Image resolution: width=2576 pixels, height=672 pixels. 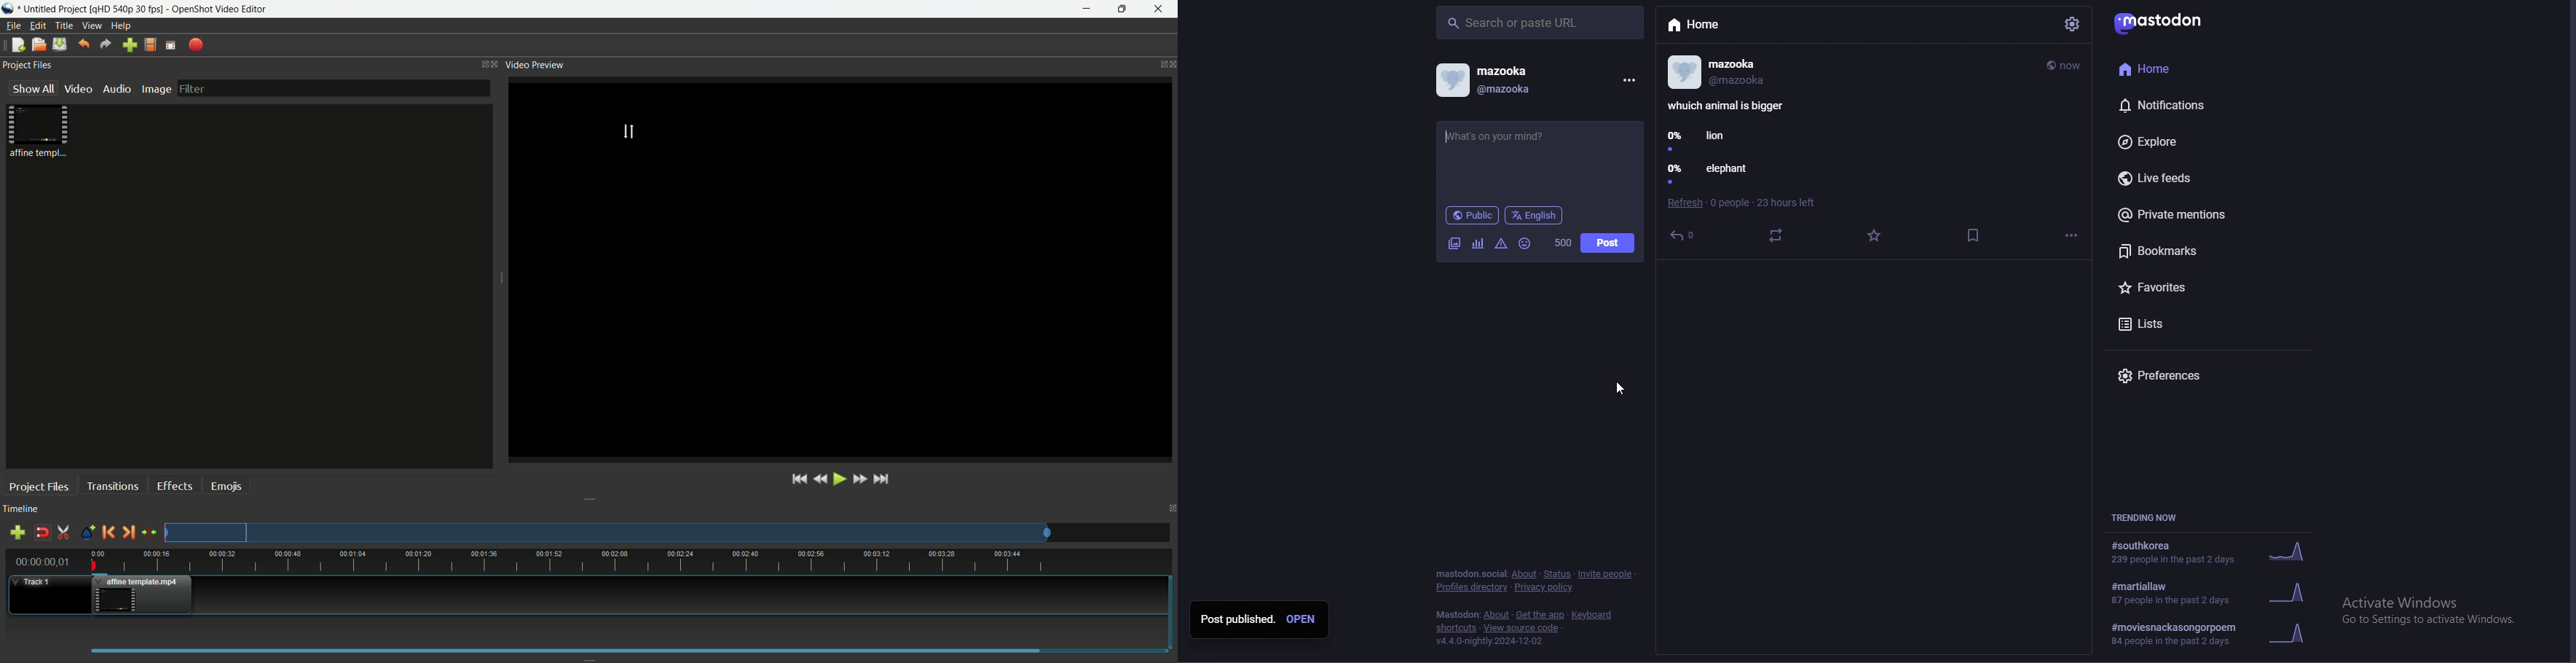 I want to click on disable snap , so click(x=42, y=533).